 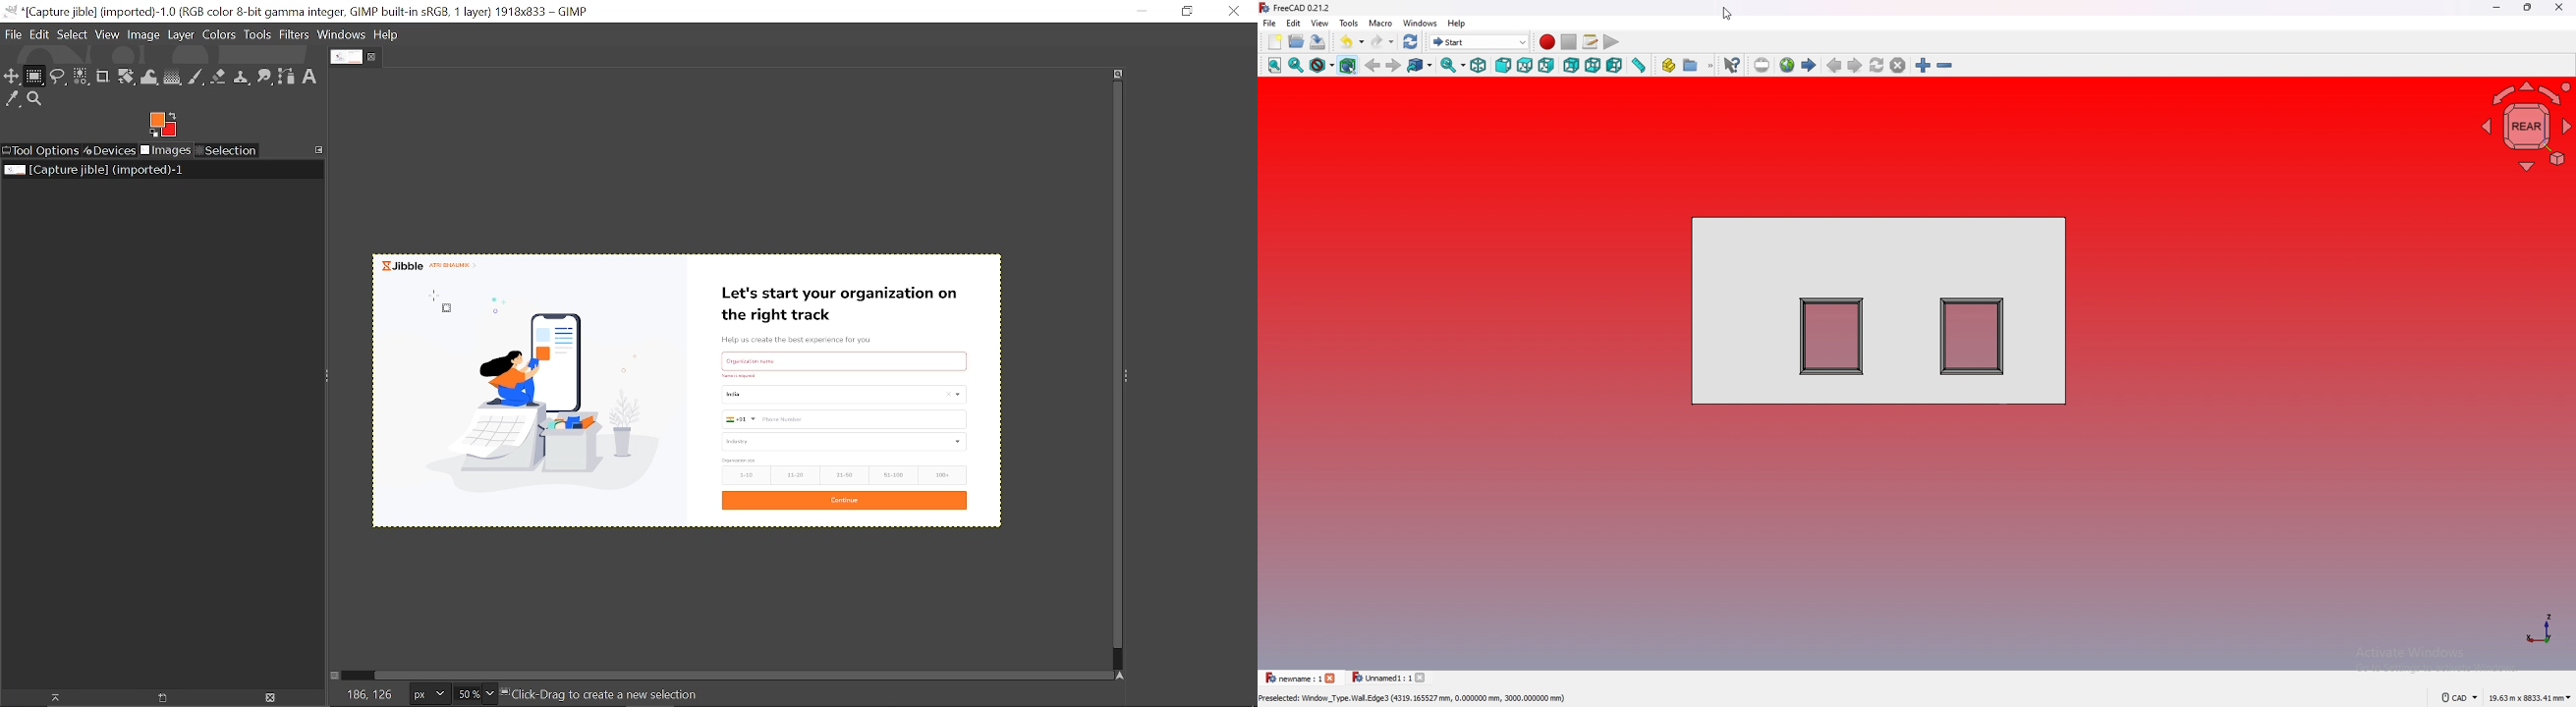 I want to click on Layer, so click(x=182, y=35).